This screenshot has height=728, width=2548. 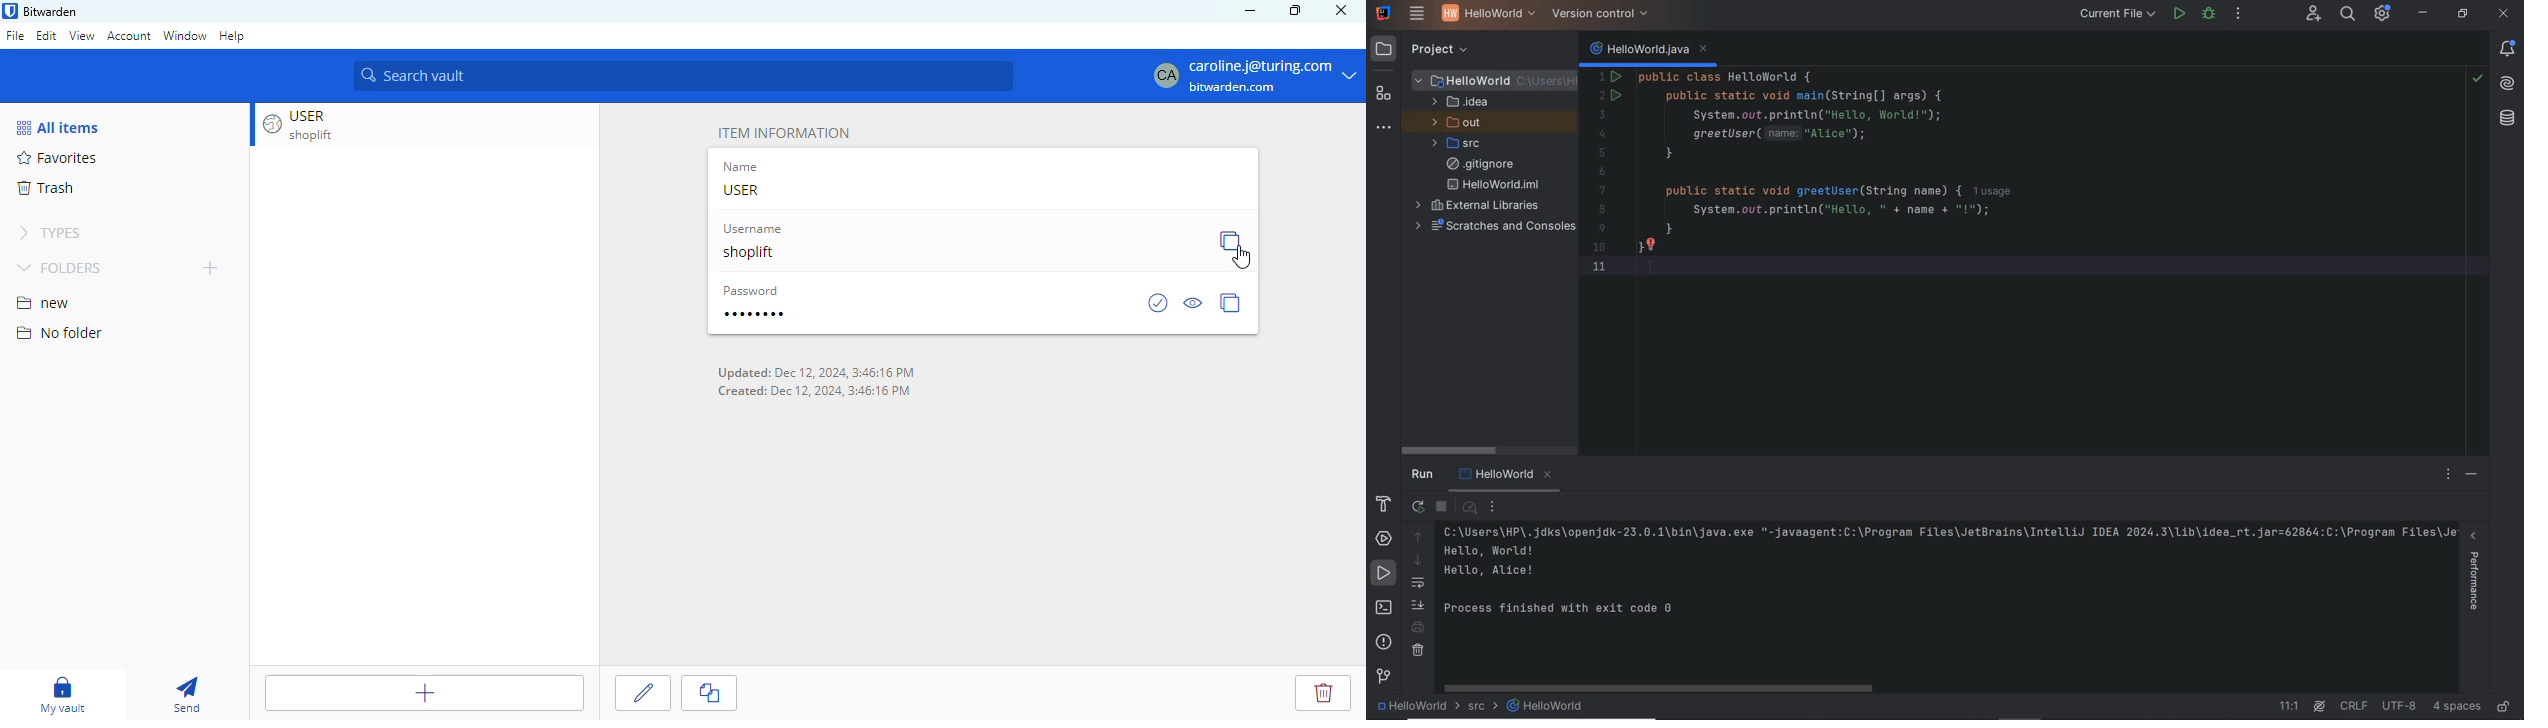 I want to click on item information, so click(x=784, y=133).